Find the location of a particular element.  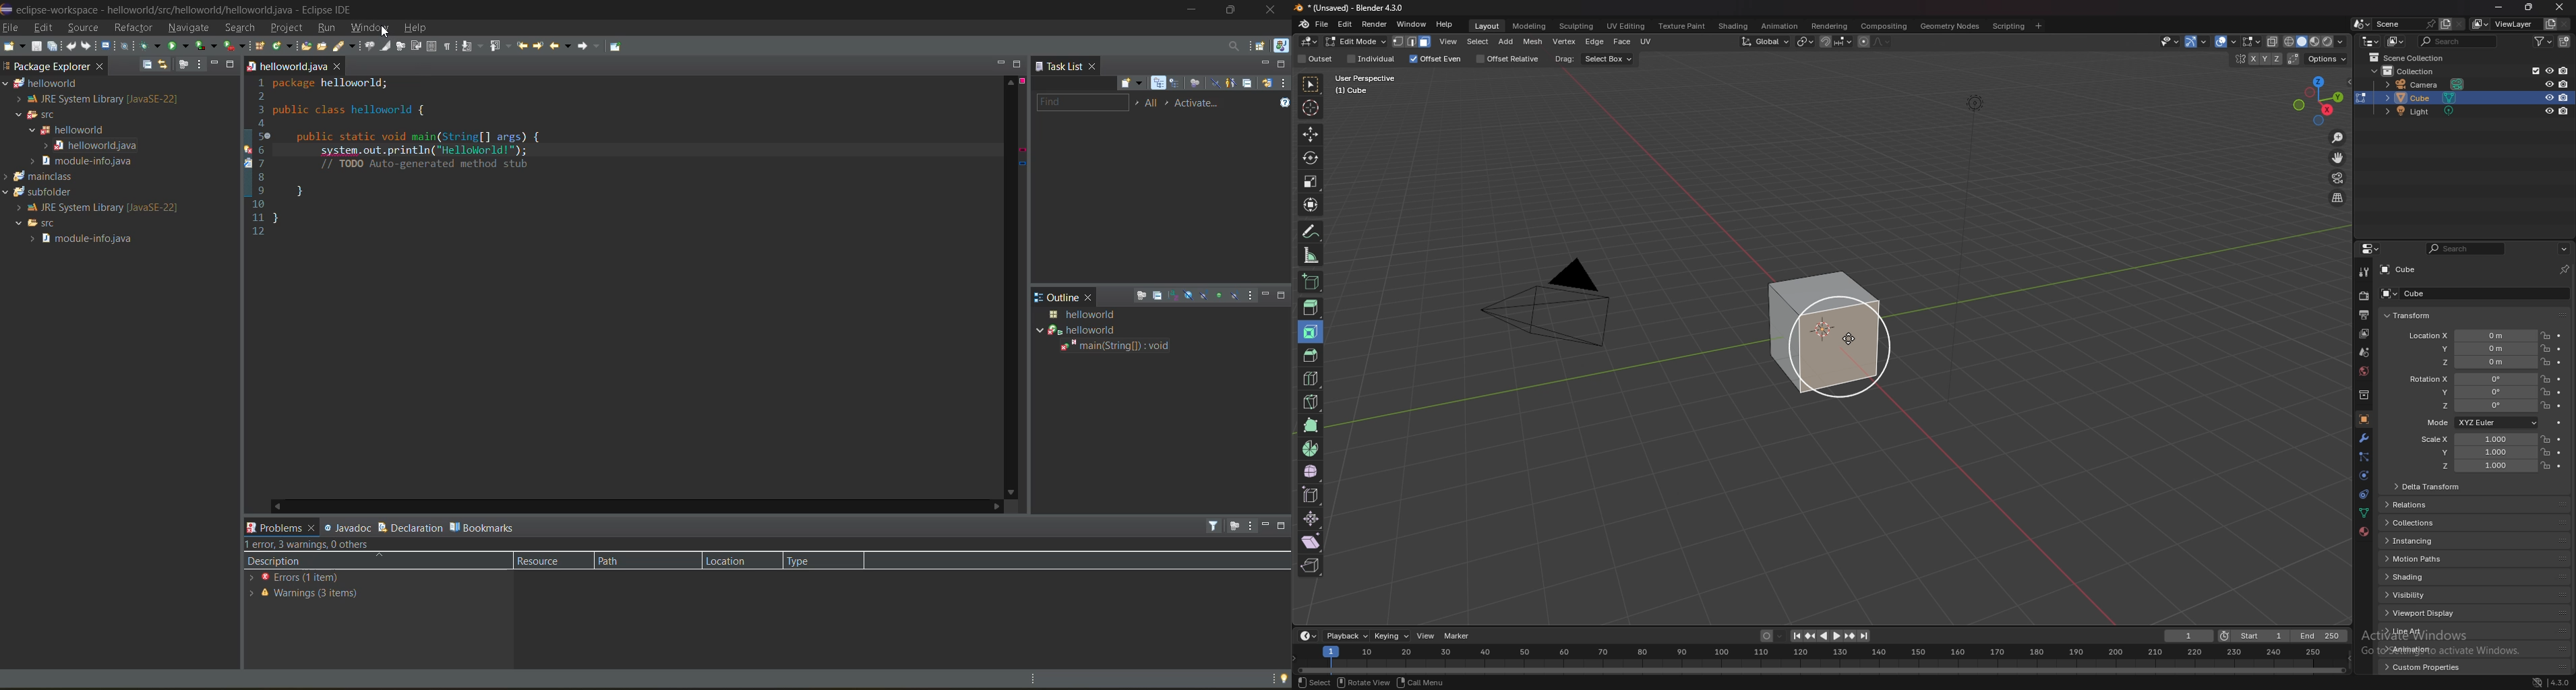

output is located at coordinates (2366, 314).